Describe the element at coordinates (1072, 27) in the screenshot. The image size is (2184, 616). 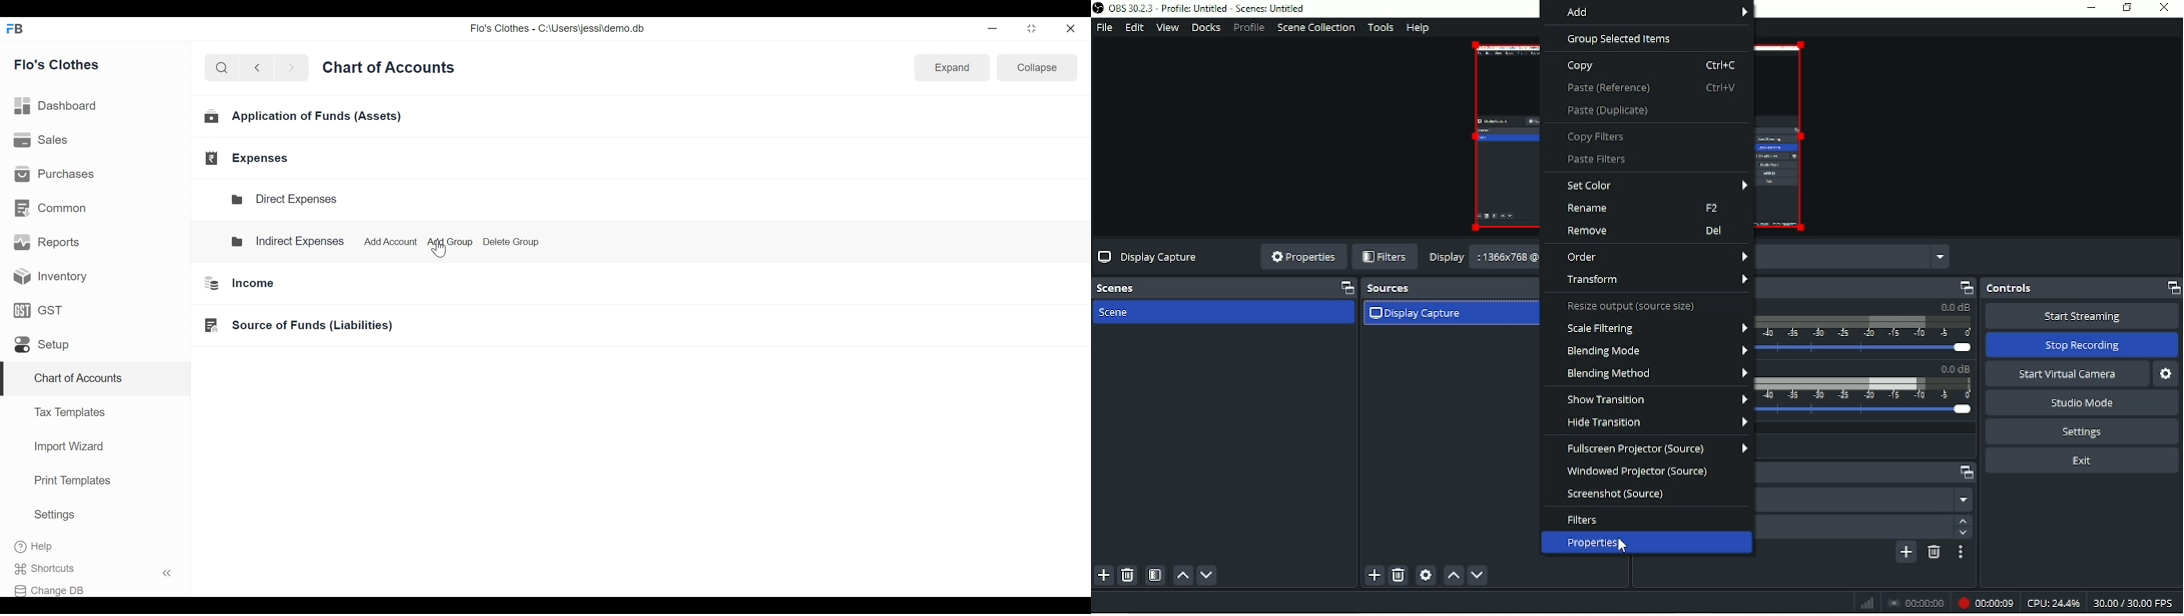
I see `close` at that location.